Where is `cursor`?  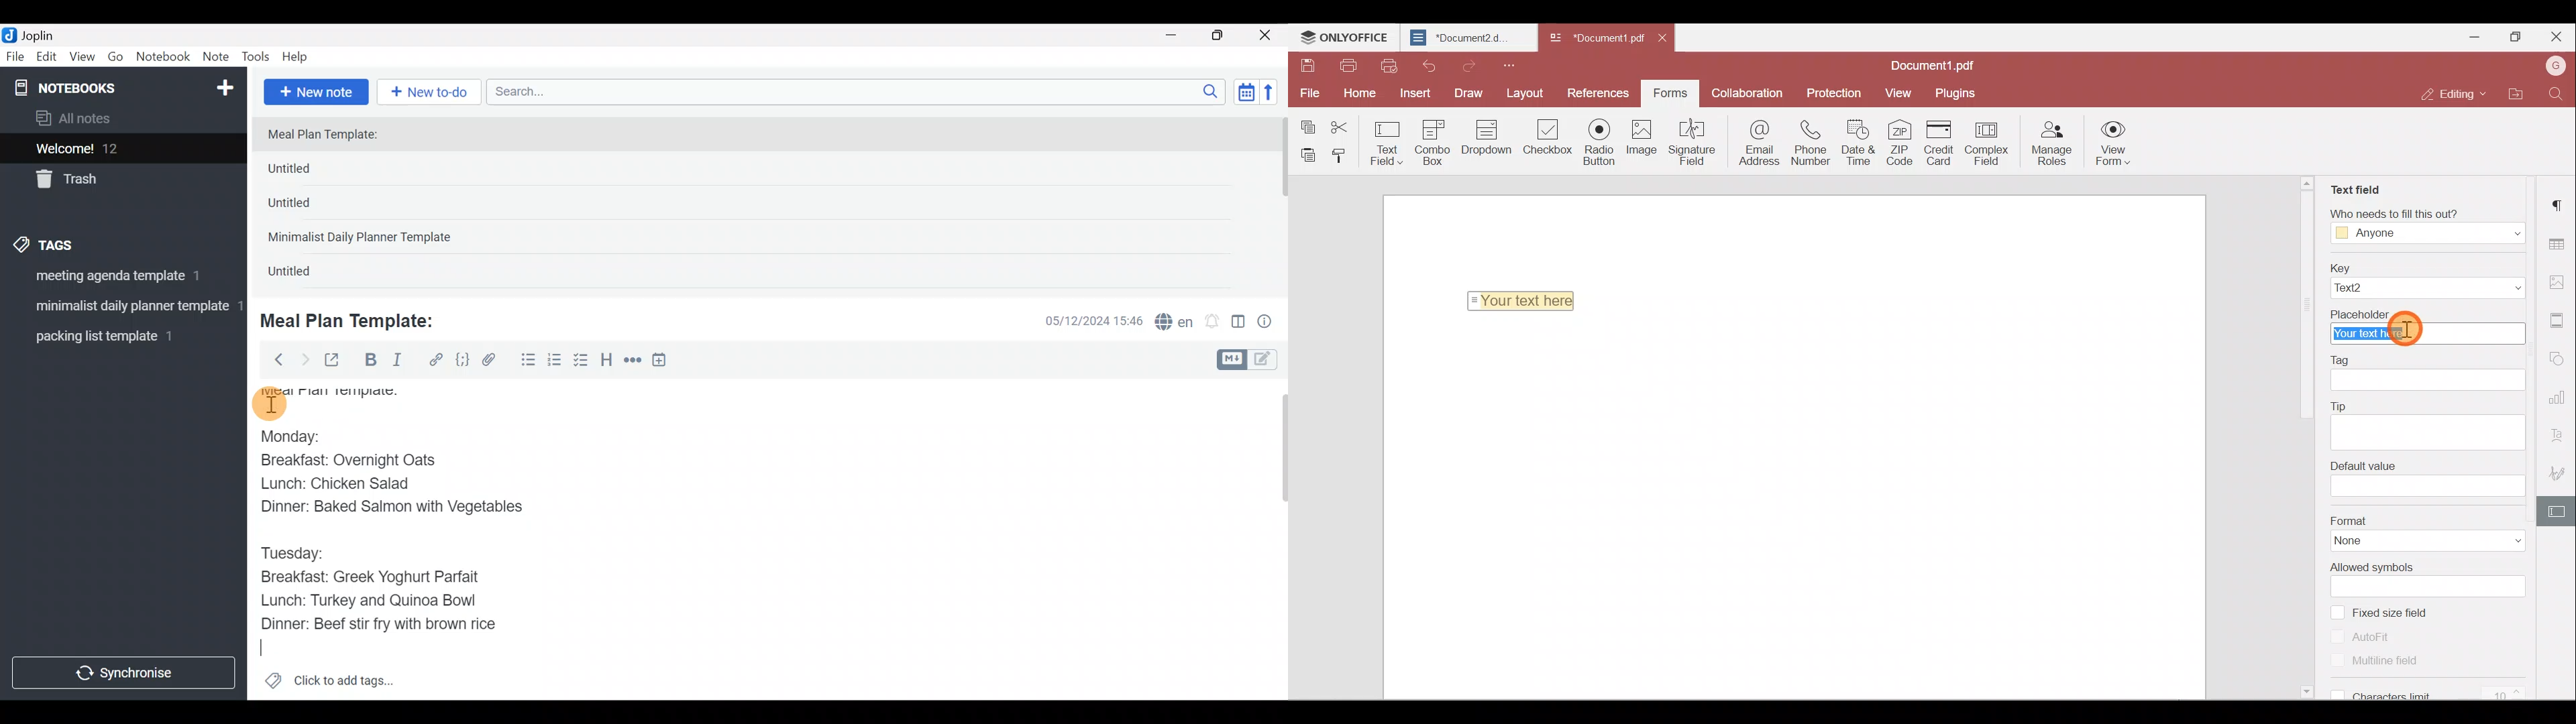 cursor is located at coordinates (268, 403).